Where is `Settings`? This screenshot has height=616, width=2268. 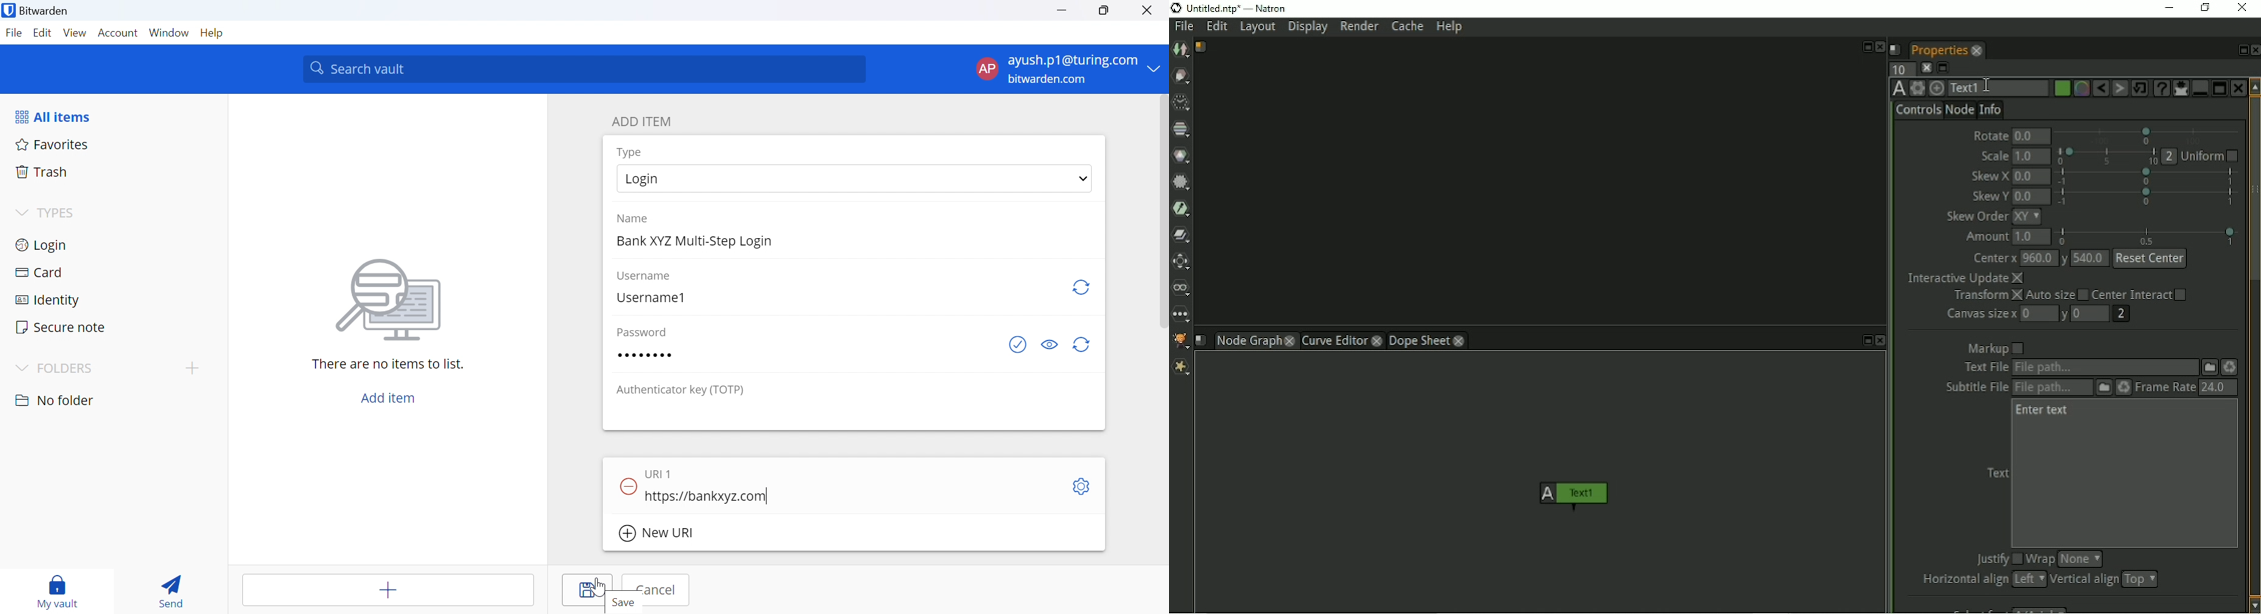
Settings is located at coordinates (1084, 486).